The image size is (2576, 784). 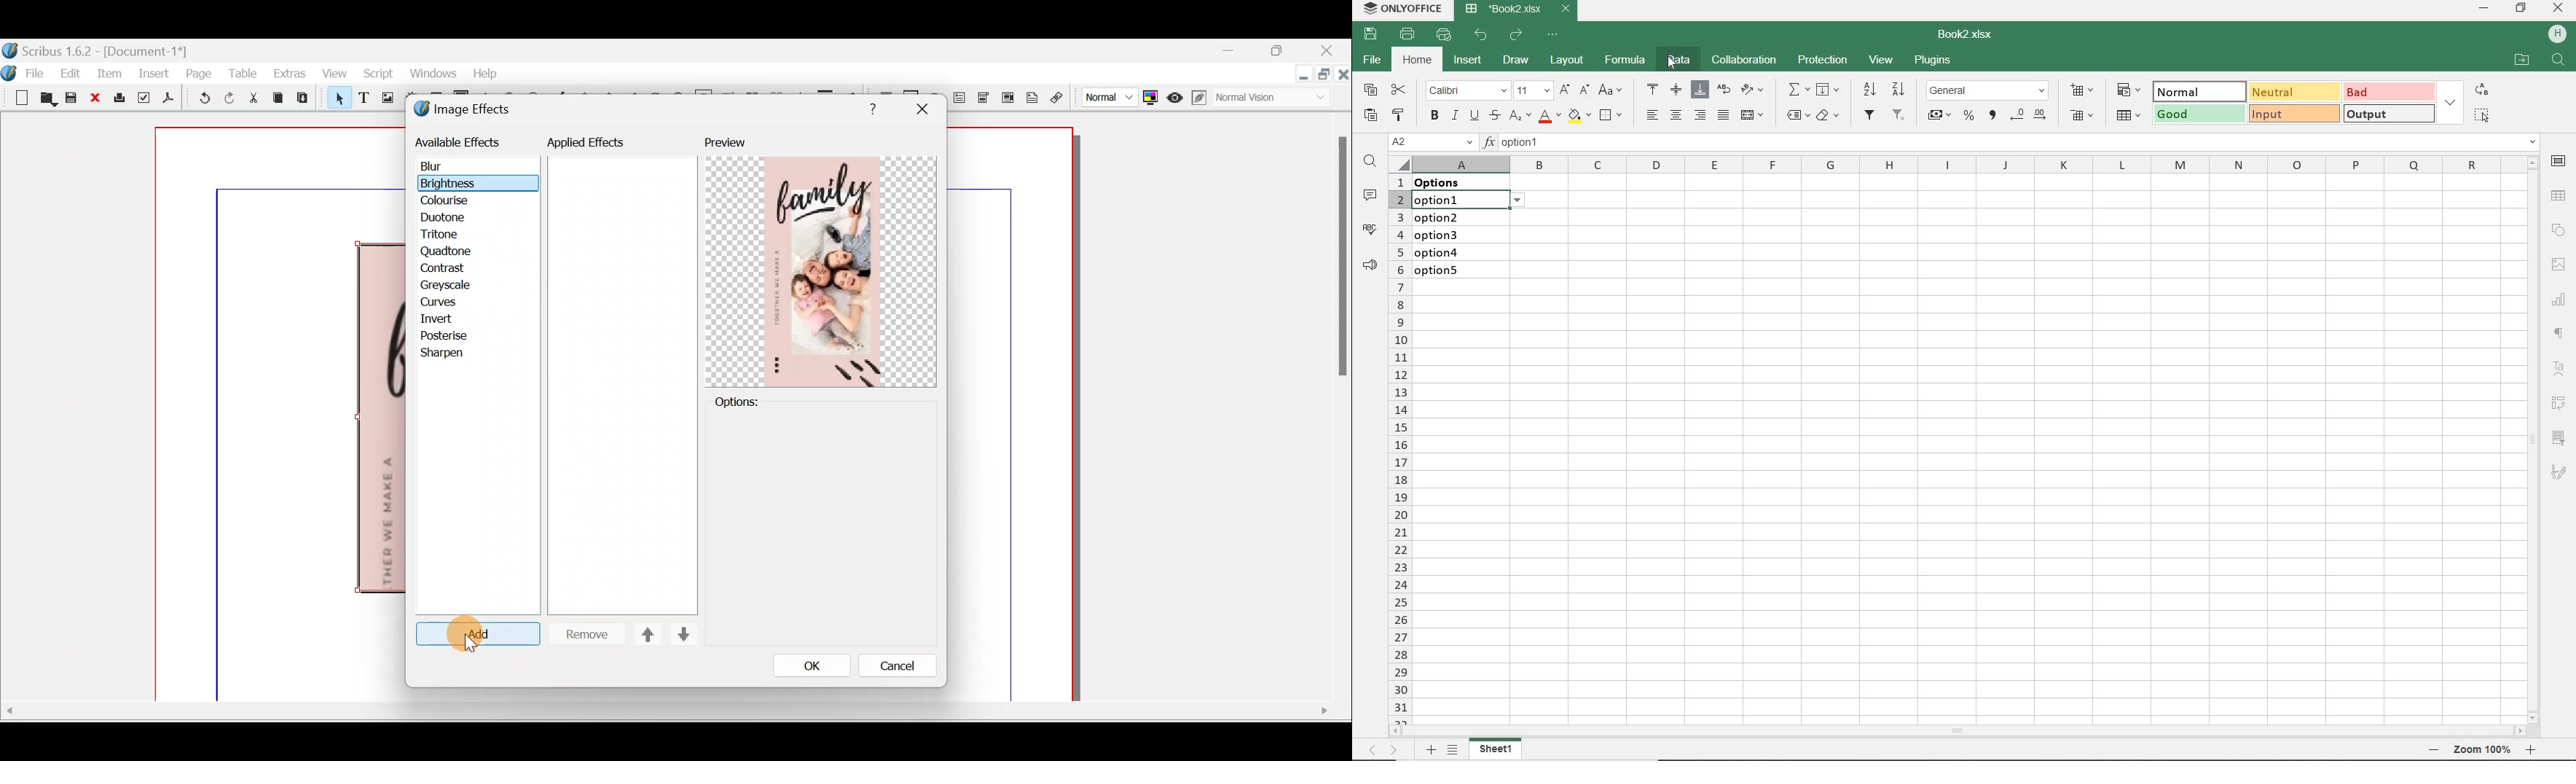 What do you see at coordinates (1966, 163) in the screenshot?
I see `COLUMNS` at bounding box center [1966, 163].